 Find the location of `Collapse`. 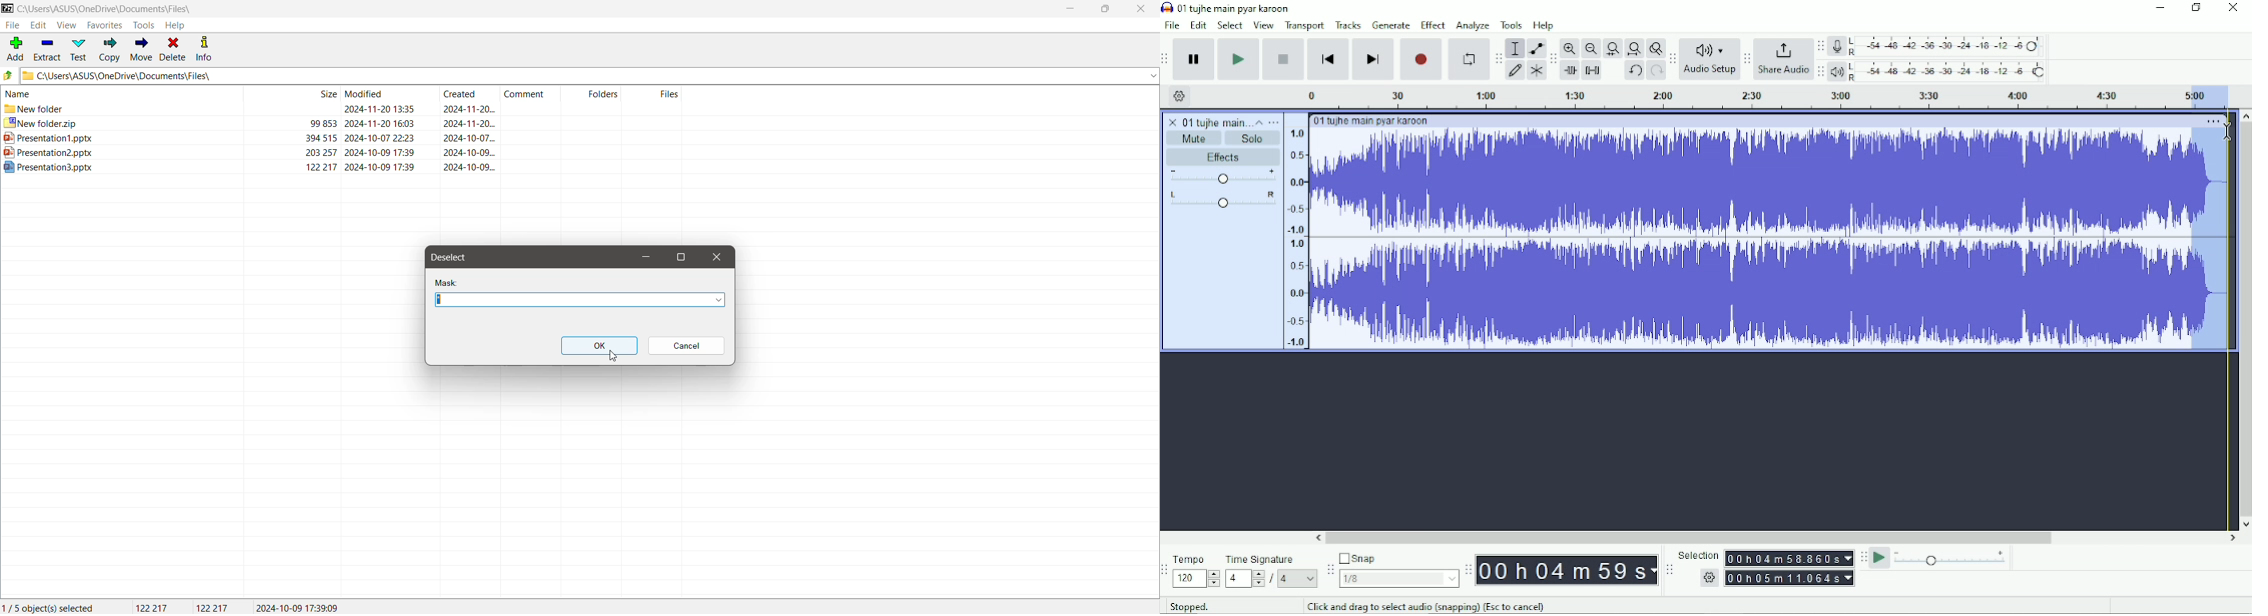

Collapse is located at coordinates (1261, 123).